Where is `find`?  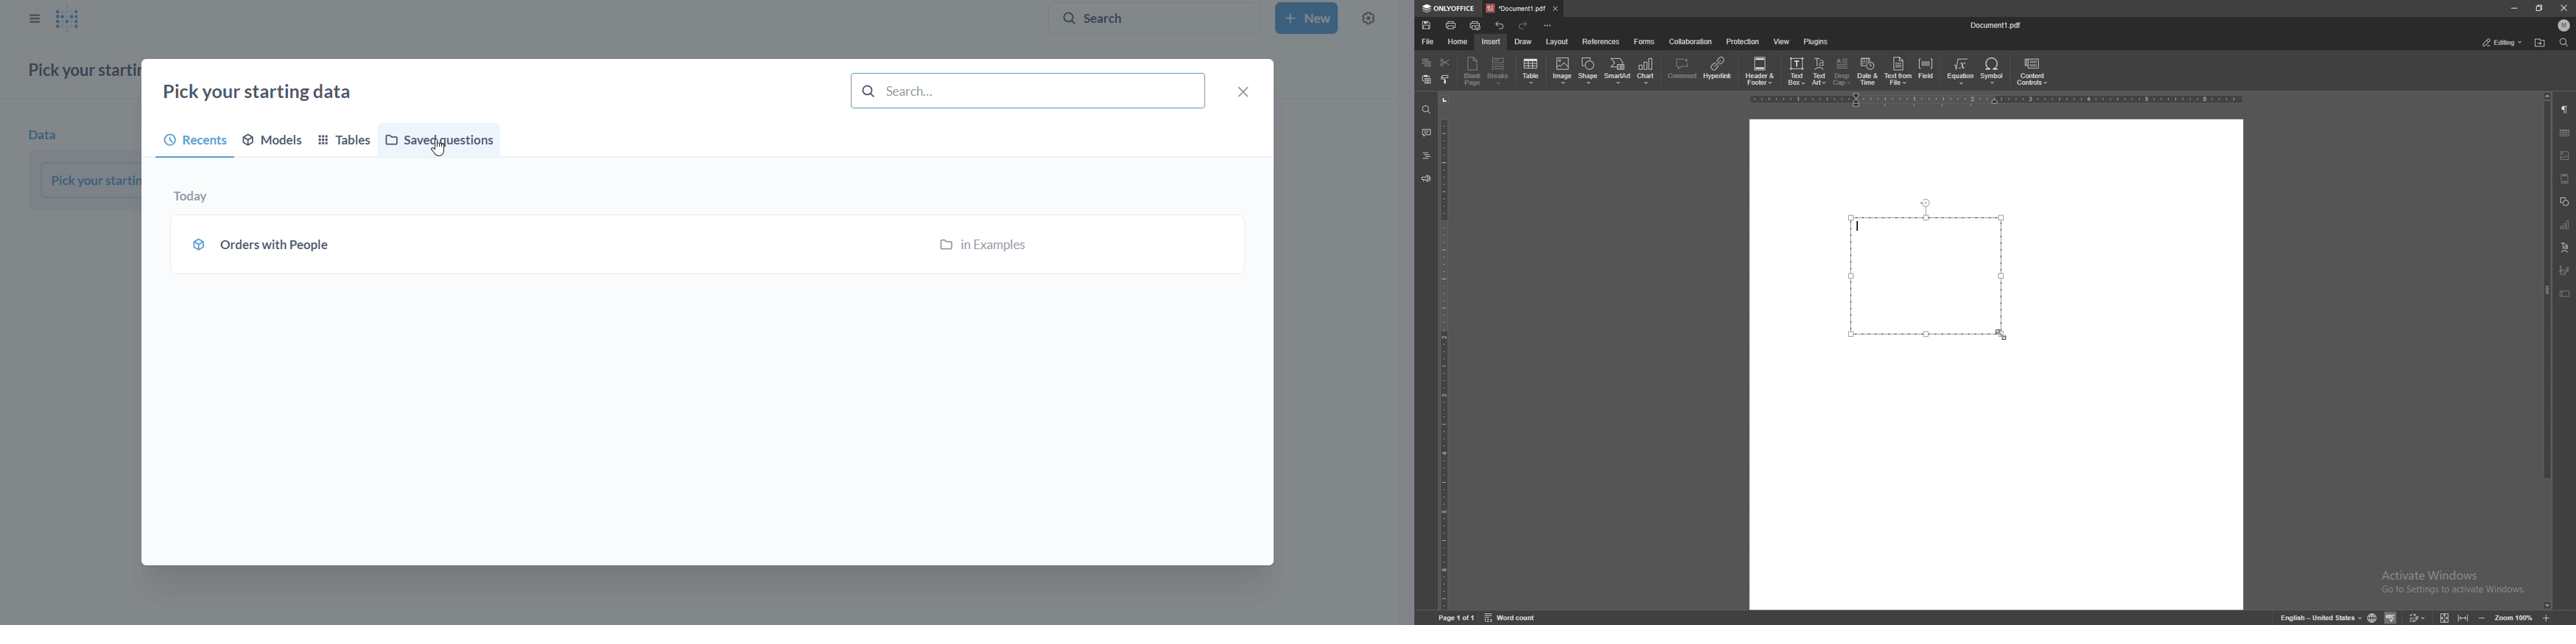
find is located at coordinates (2565, 42).